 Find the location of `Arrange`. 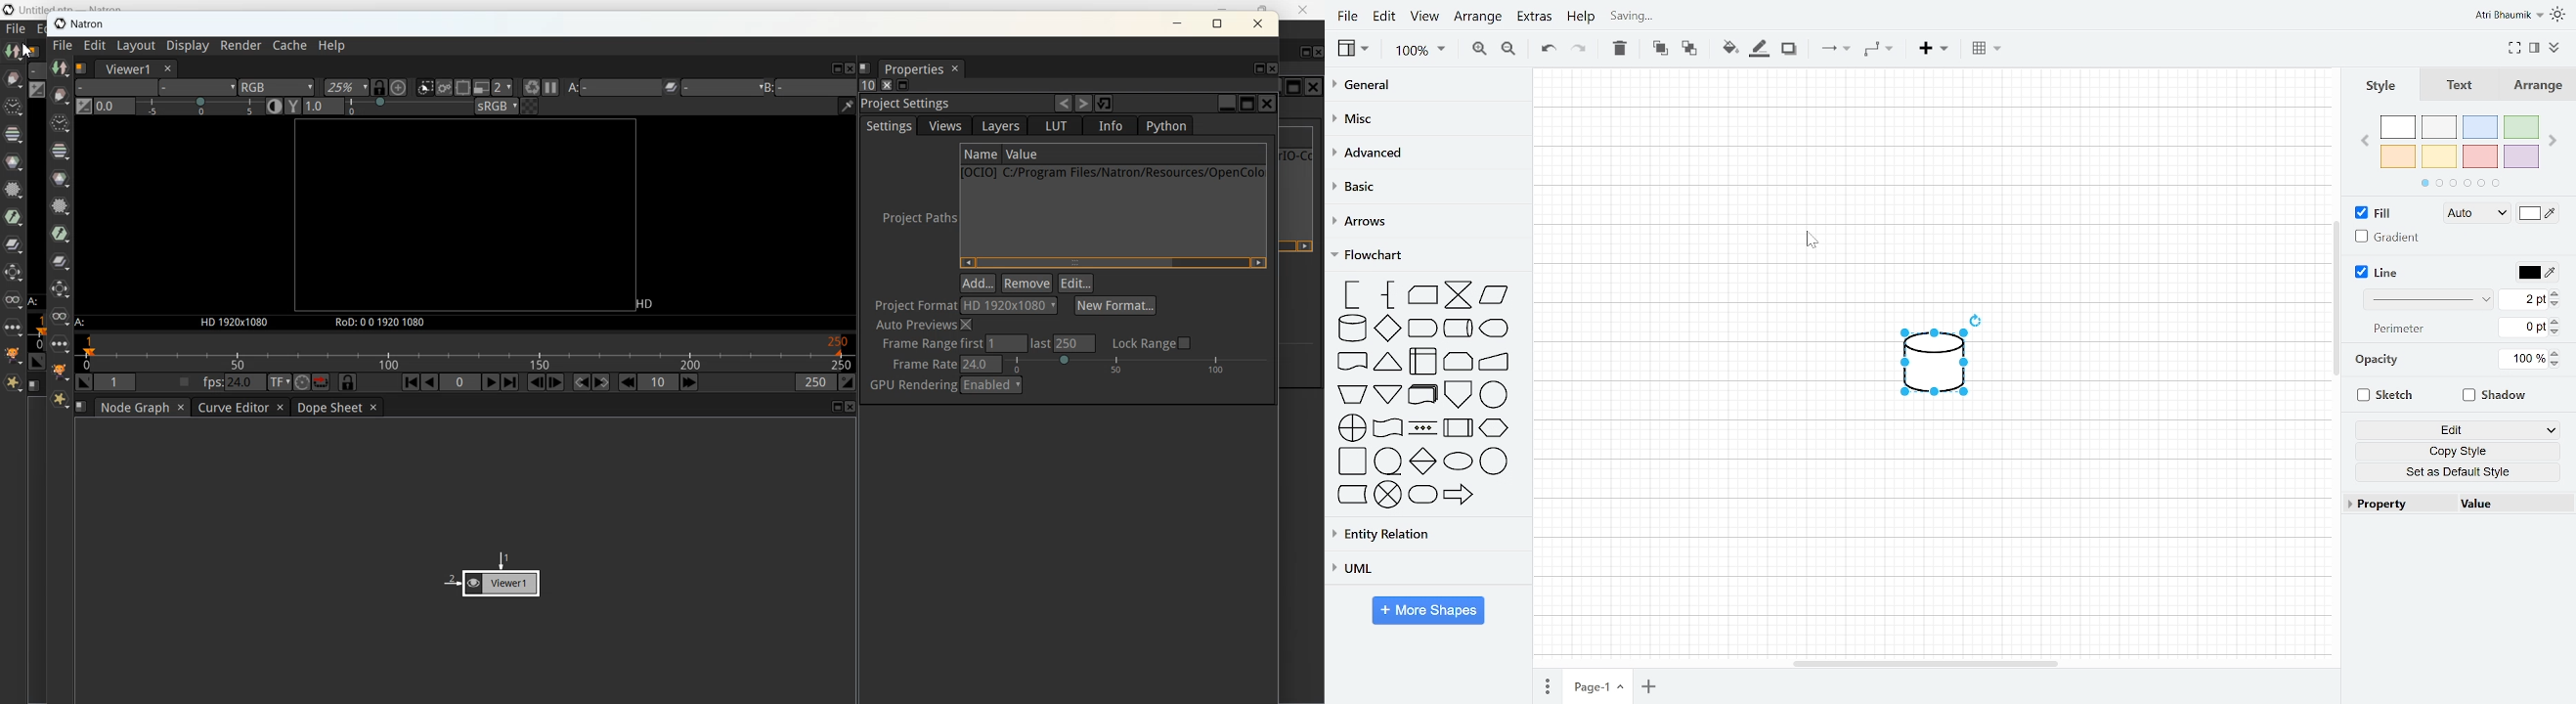

Arrange is located at coordinates (1478, 19).